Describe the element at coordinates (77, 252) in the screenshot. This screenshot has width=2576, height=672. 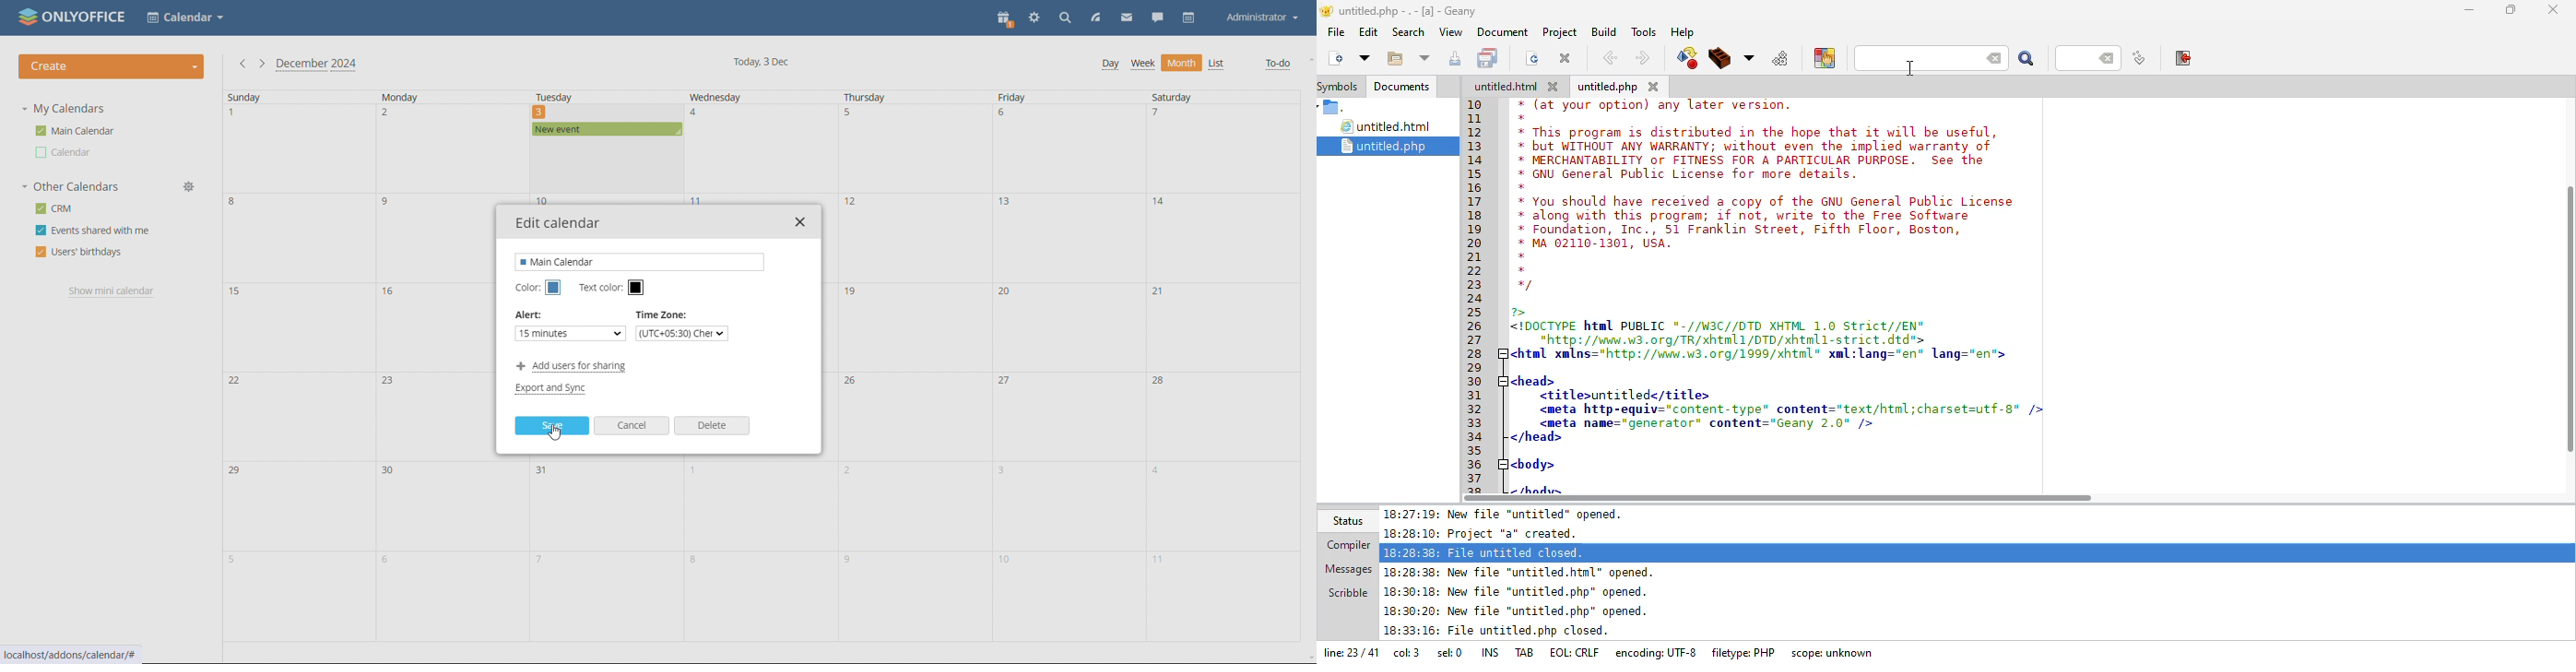
I see `users' birthdays` at that location.